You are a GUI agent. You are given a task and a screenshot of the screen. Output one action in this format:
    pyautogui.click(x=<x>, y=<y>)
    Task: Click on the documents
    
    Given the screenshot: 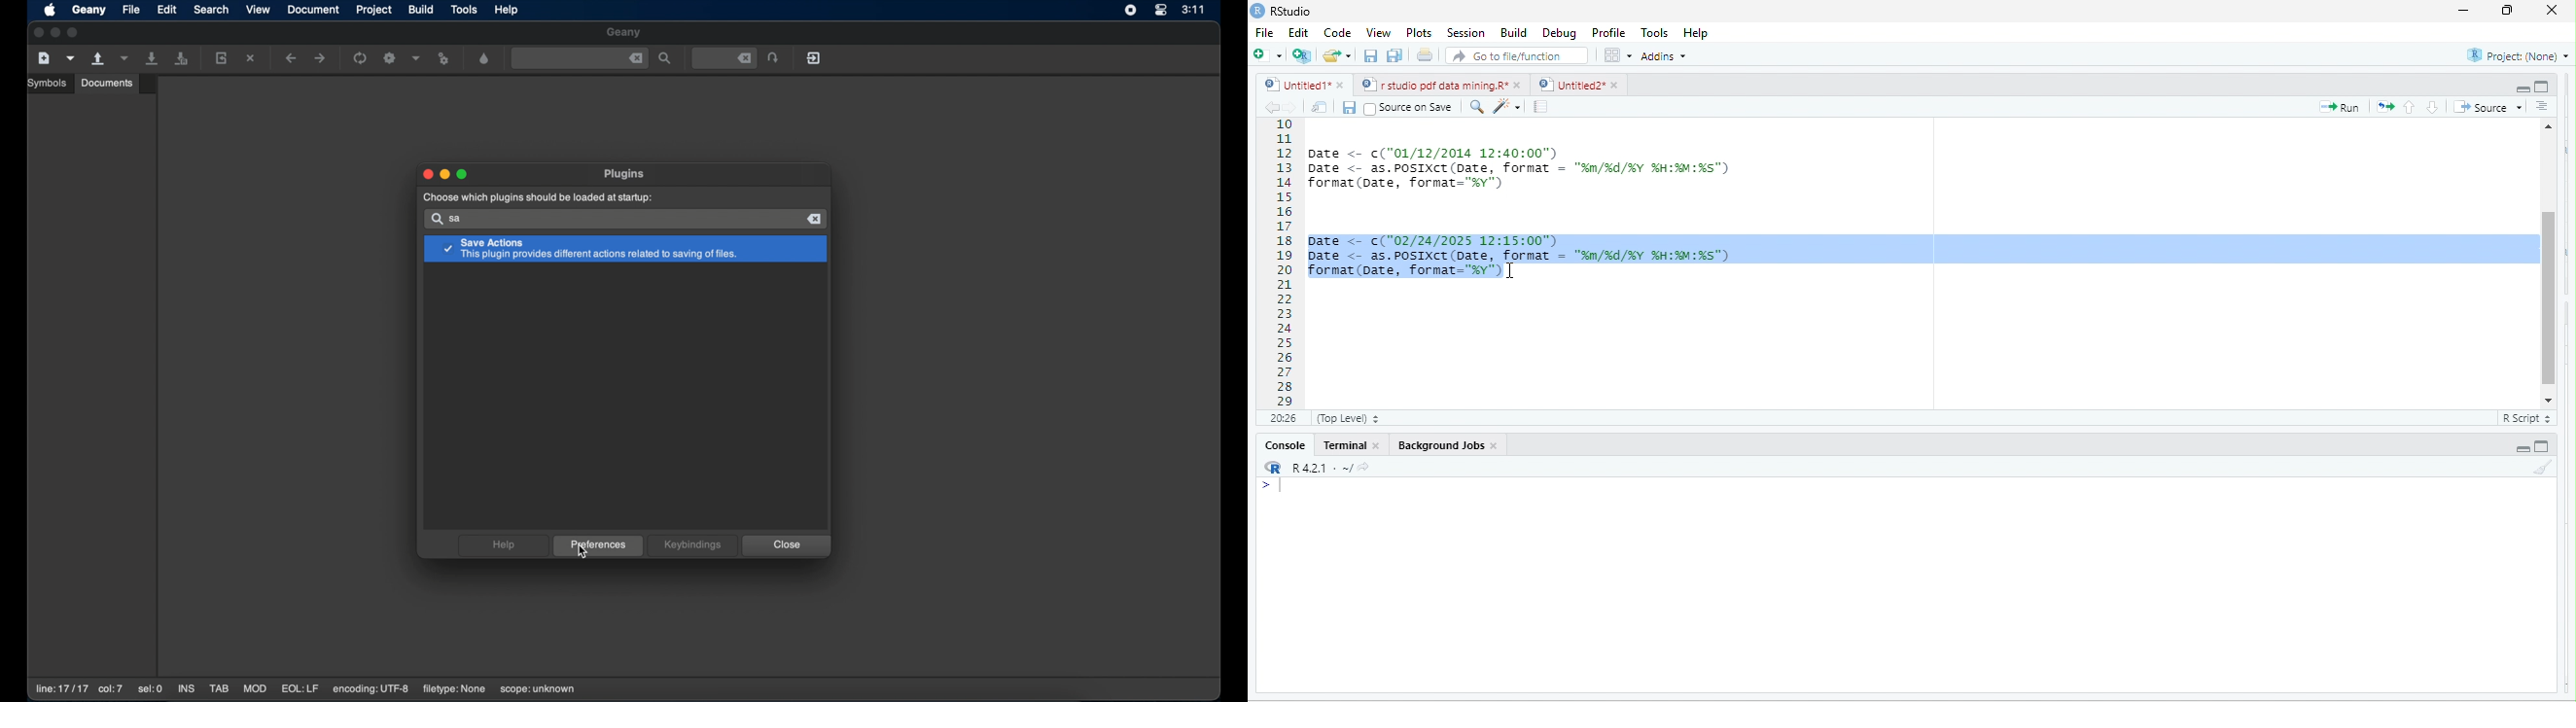 What is the action you would take?
    pyautogui.click(x=107, y=83)
    